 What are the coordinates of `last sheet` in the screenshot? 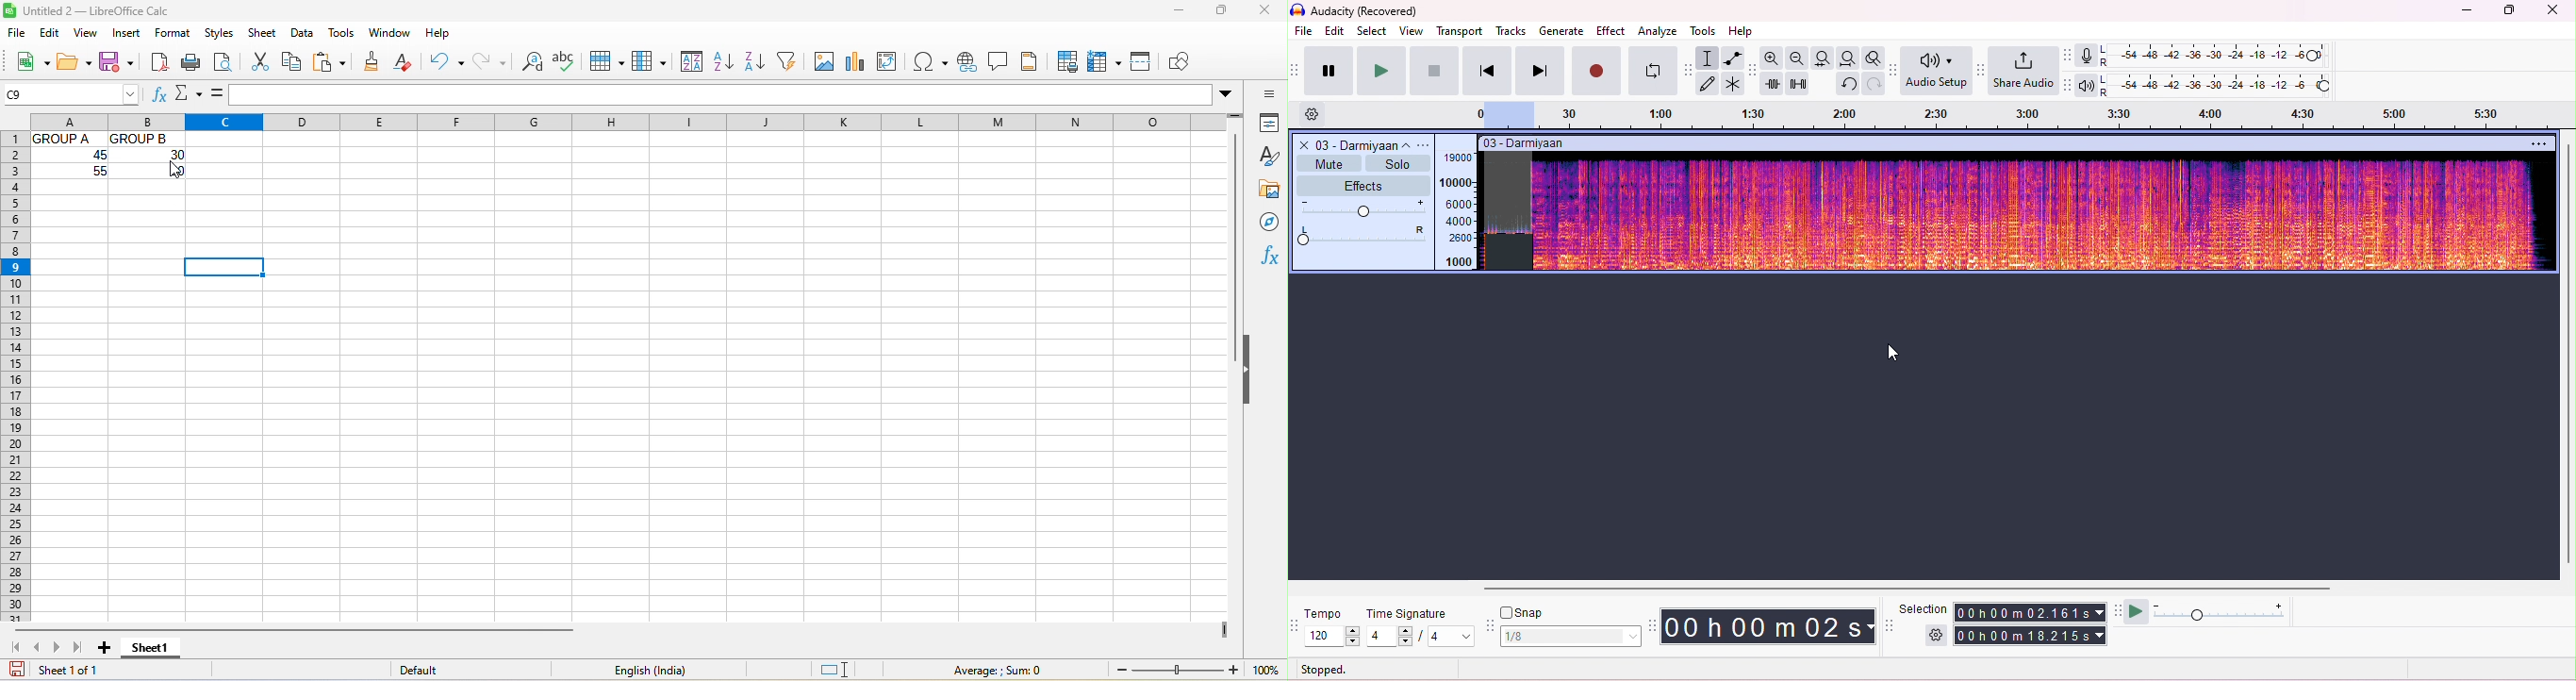 It's located at (81, 650).